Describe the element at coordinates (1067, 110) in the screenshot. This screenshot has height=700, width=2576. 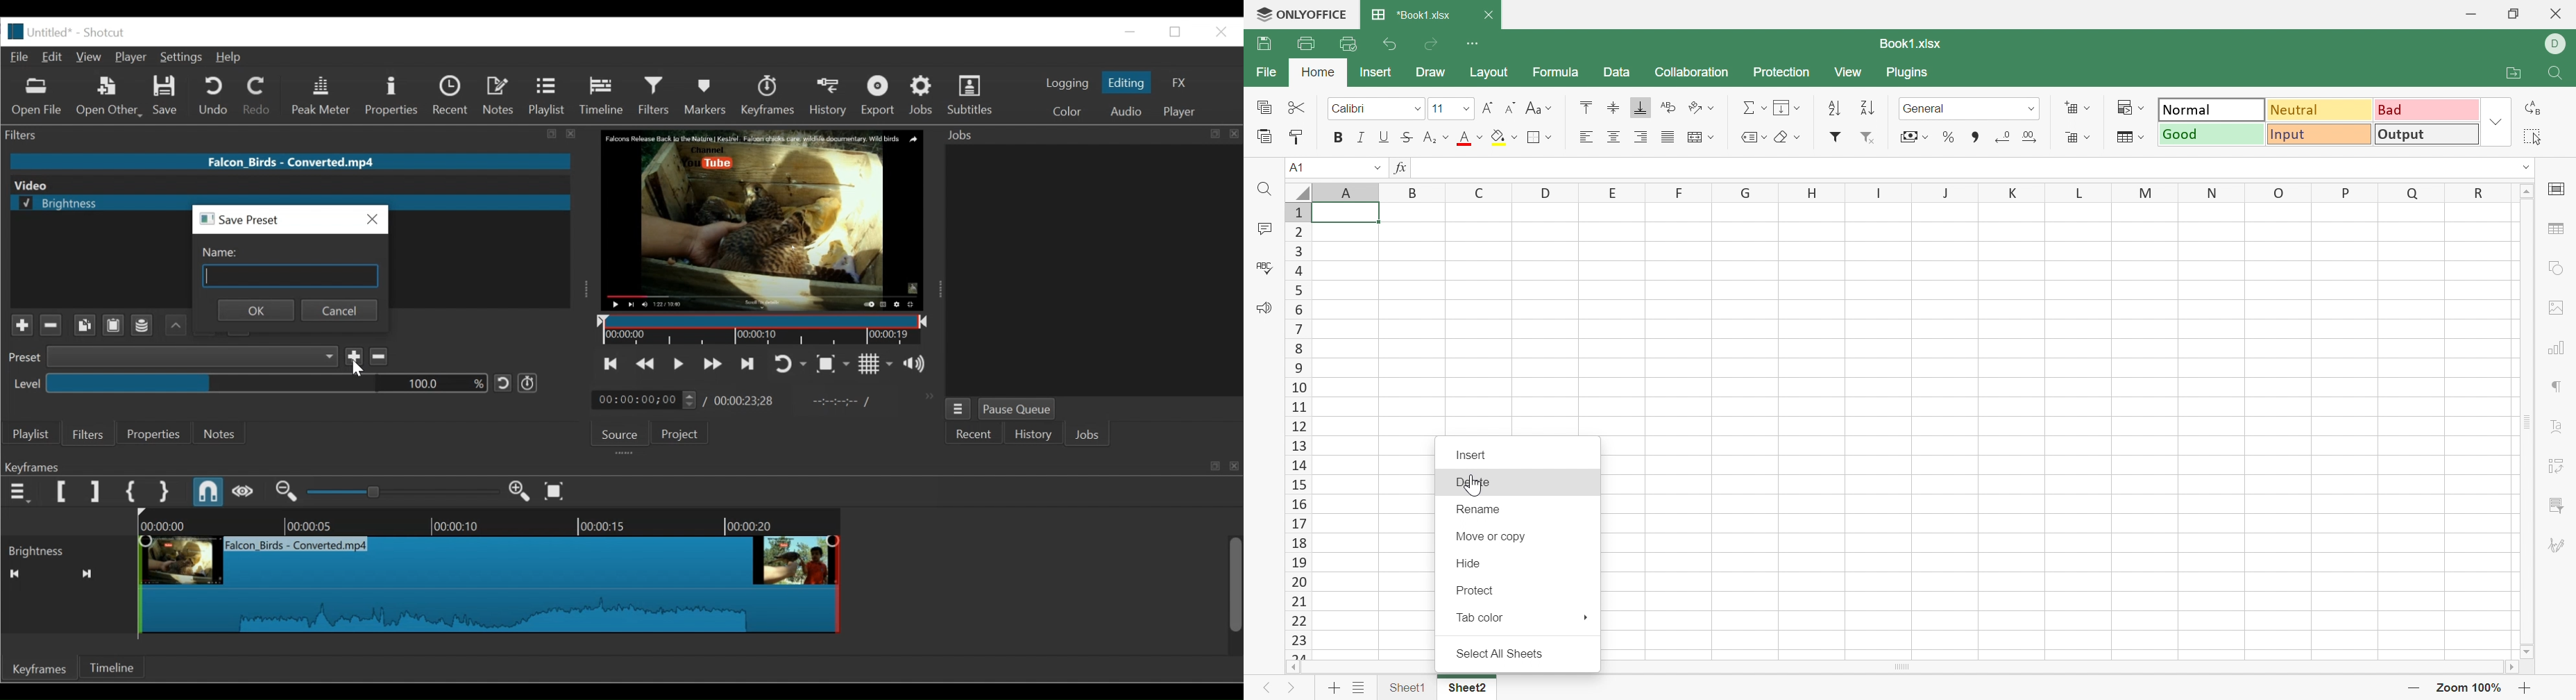
I see `Color` at that location.